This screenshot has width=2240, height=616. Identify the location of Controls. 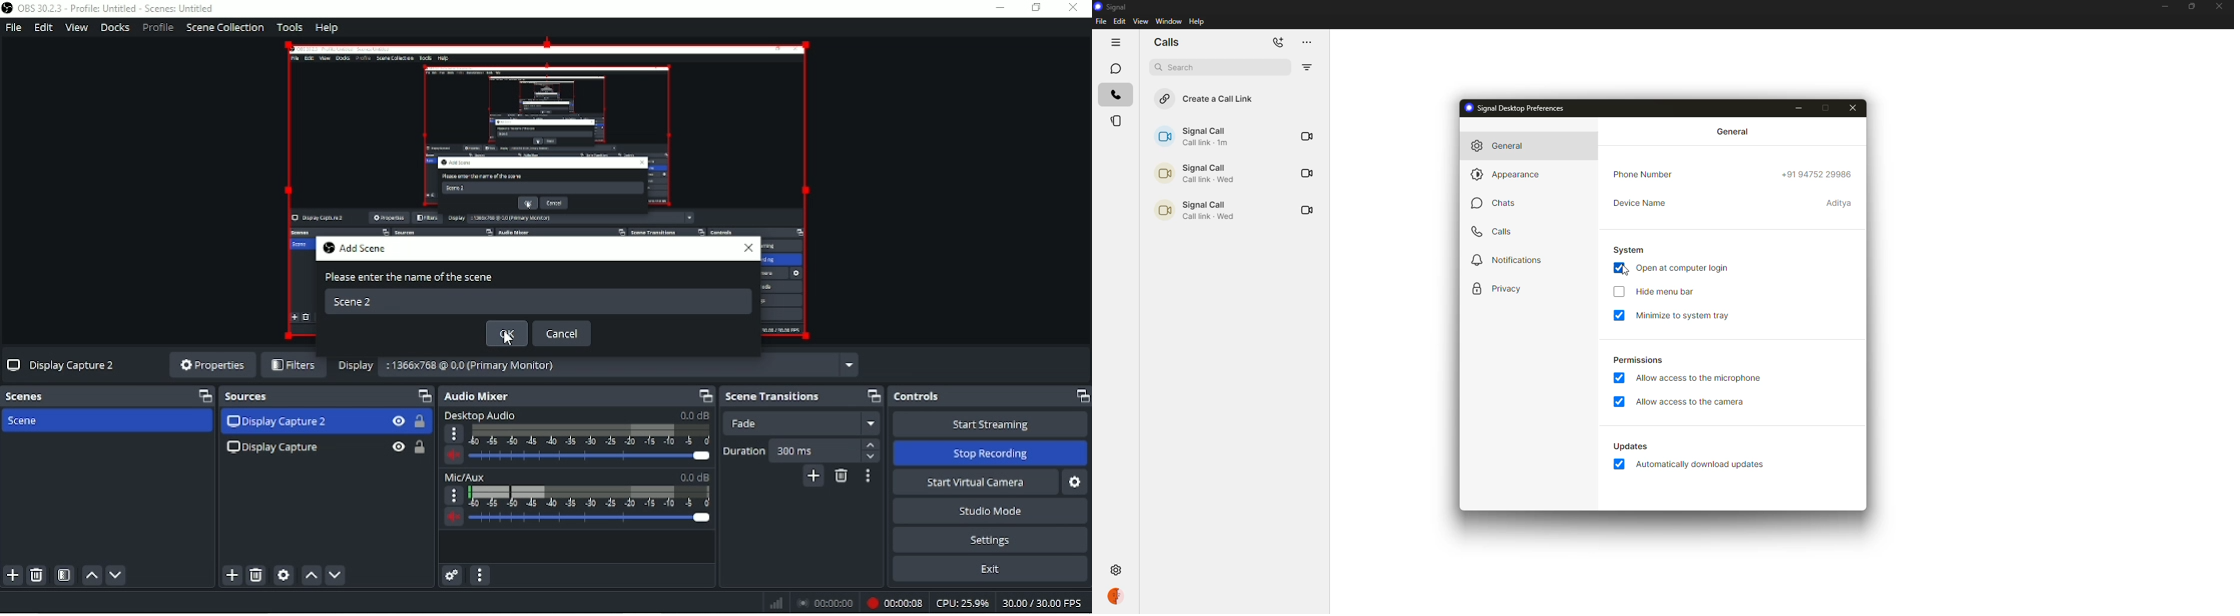
(920, 397).